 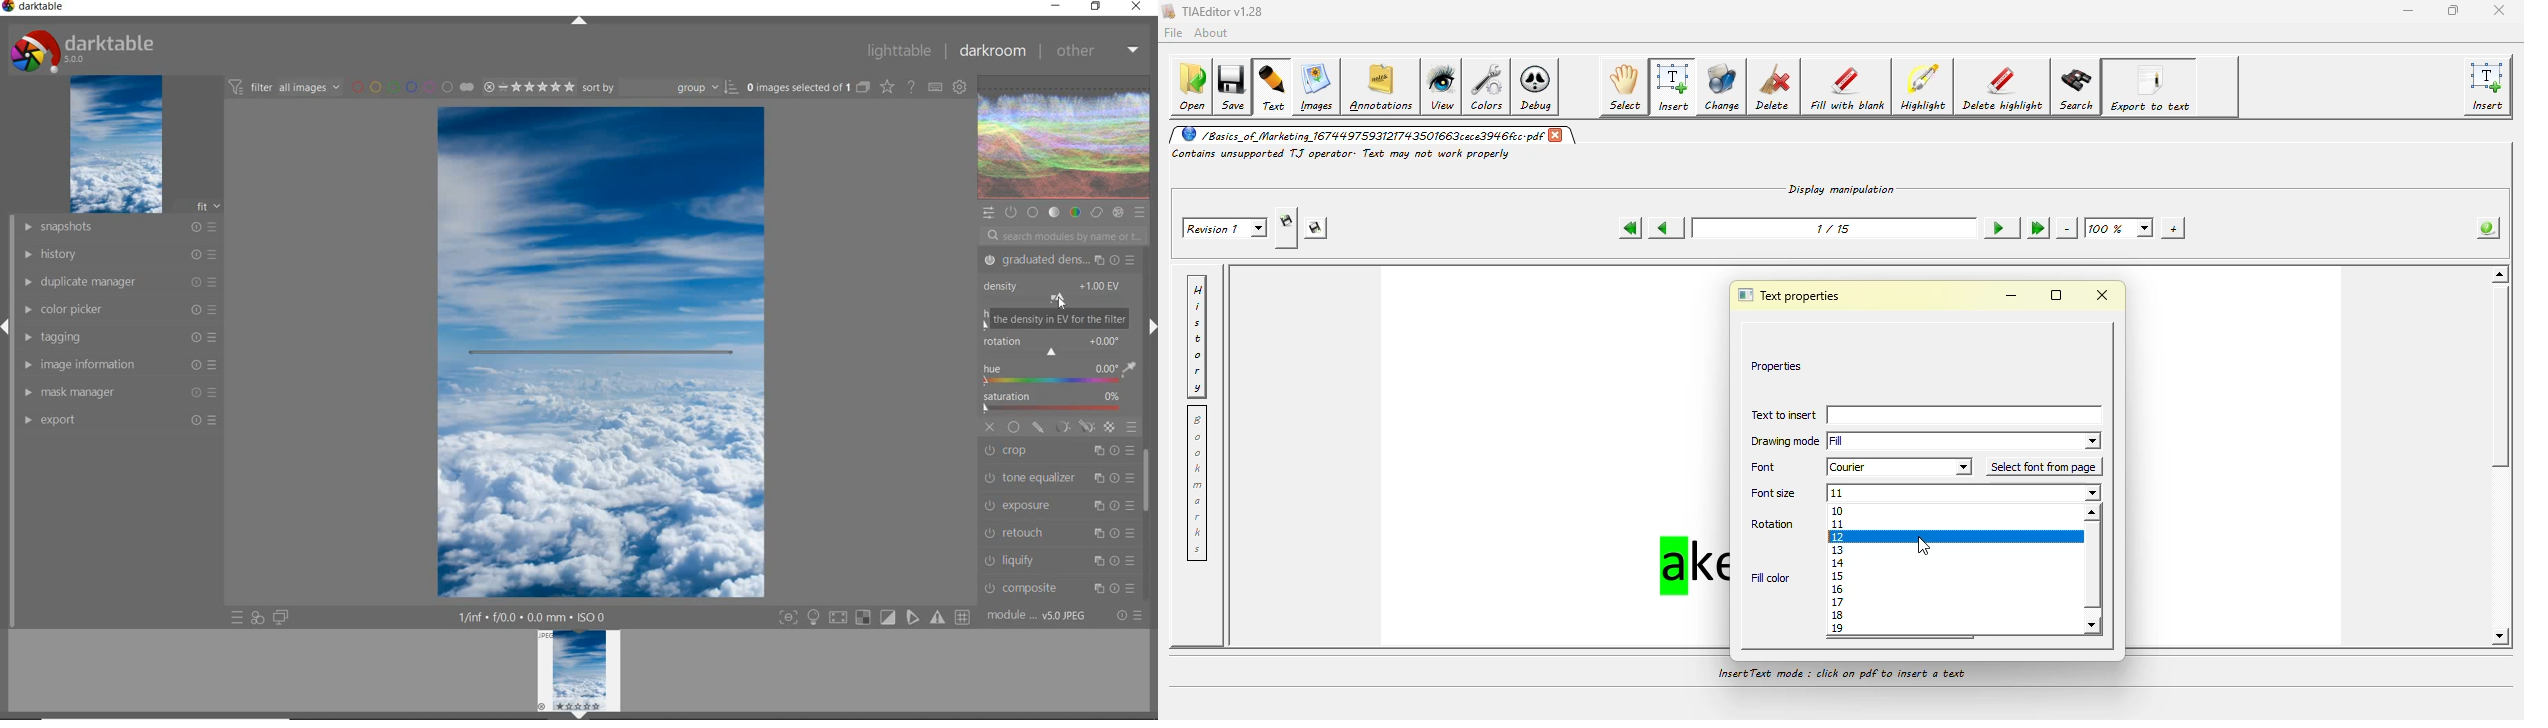 I want to click on IMAGE INFORMATION, so click(x=122, y=364).